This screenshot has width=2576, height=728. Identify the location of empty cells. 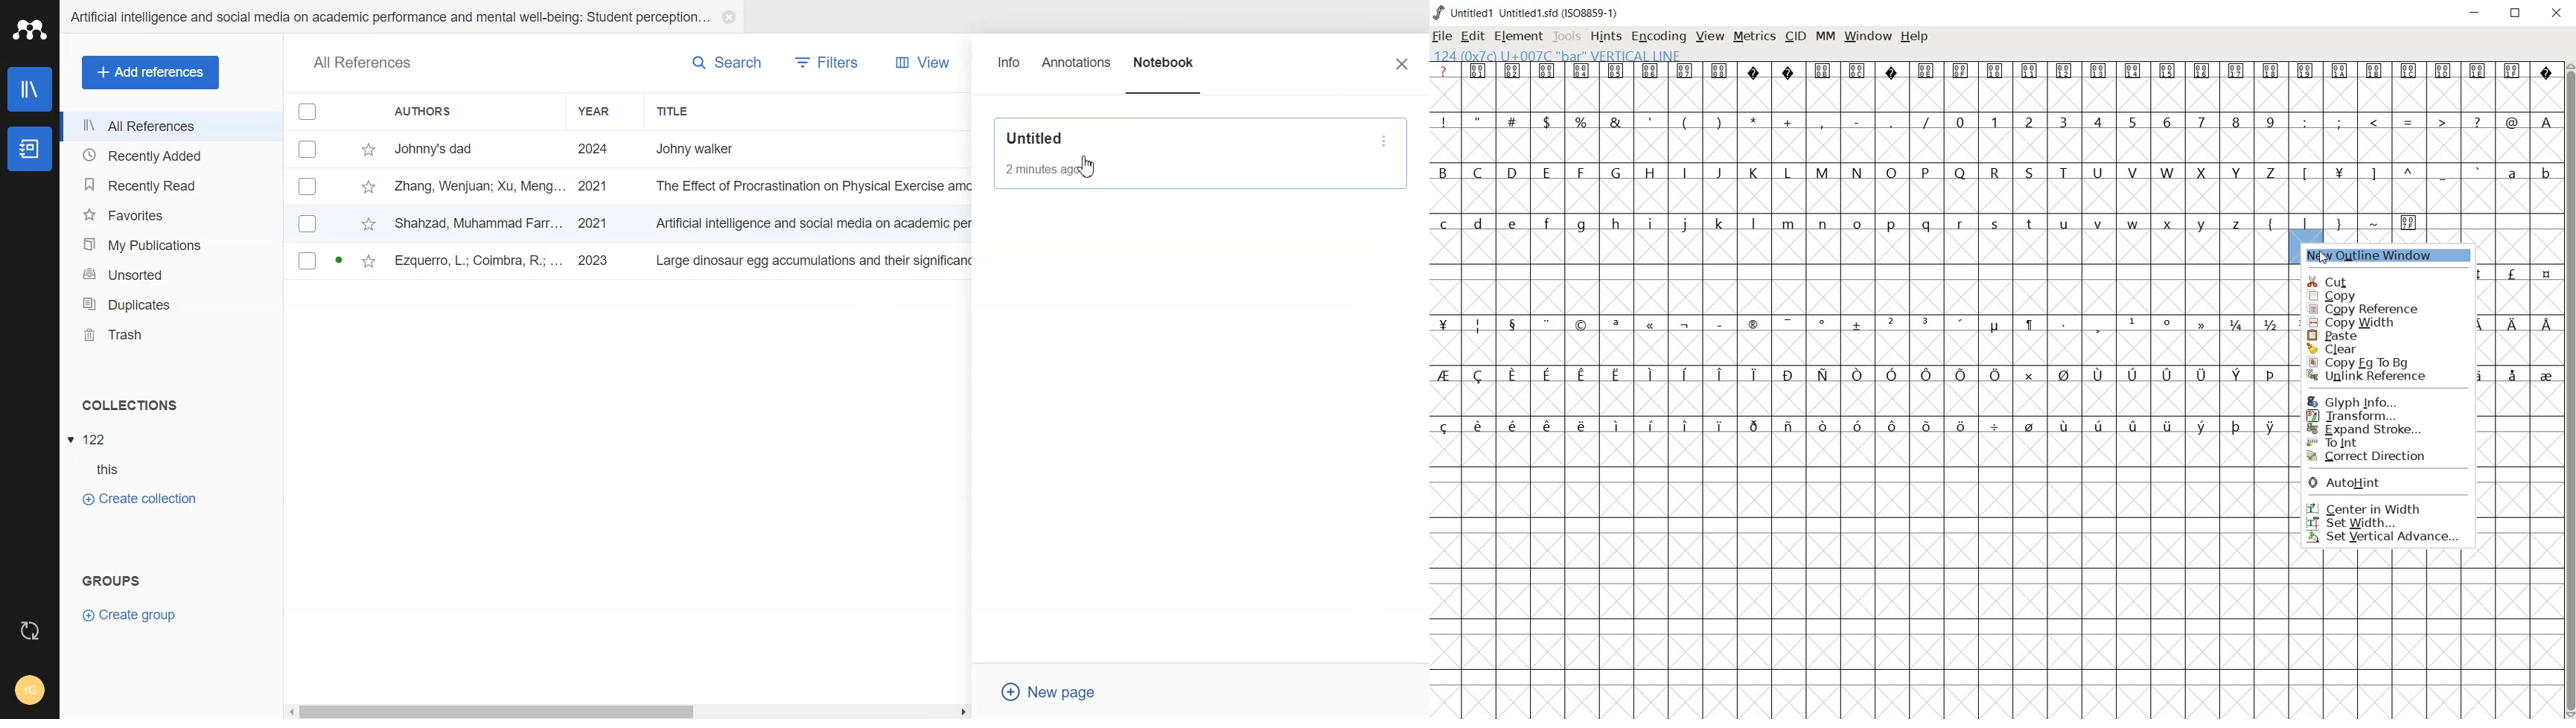
(1997, 146).